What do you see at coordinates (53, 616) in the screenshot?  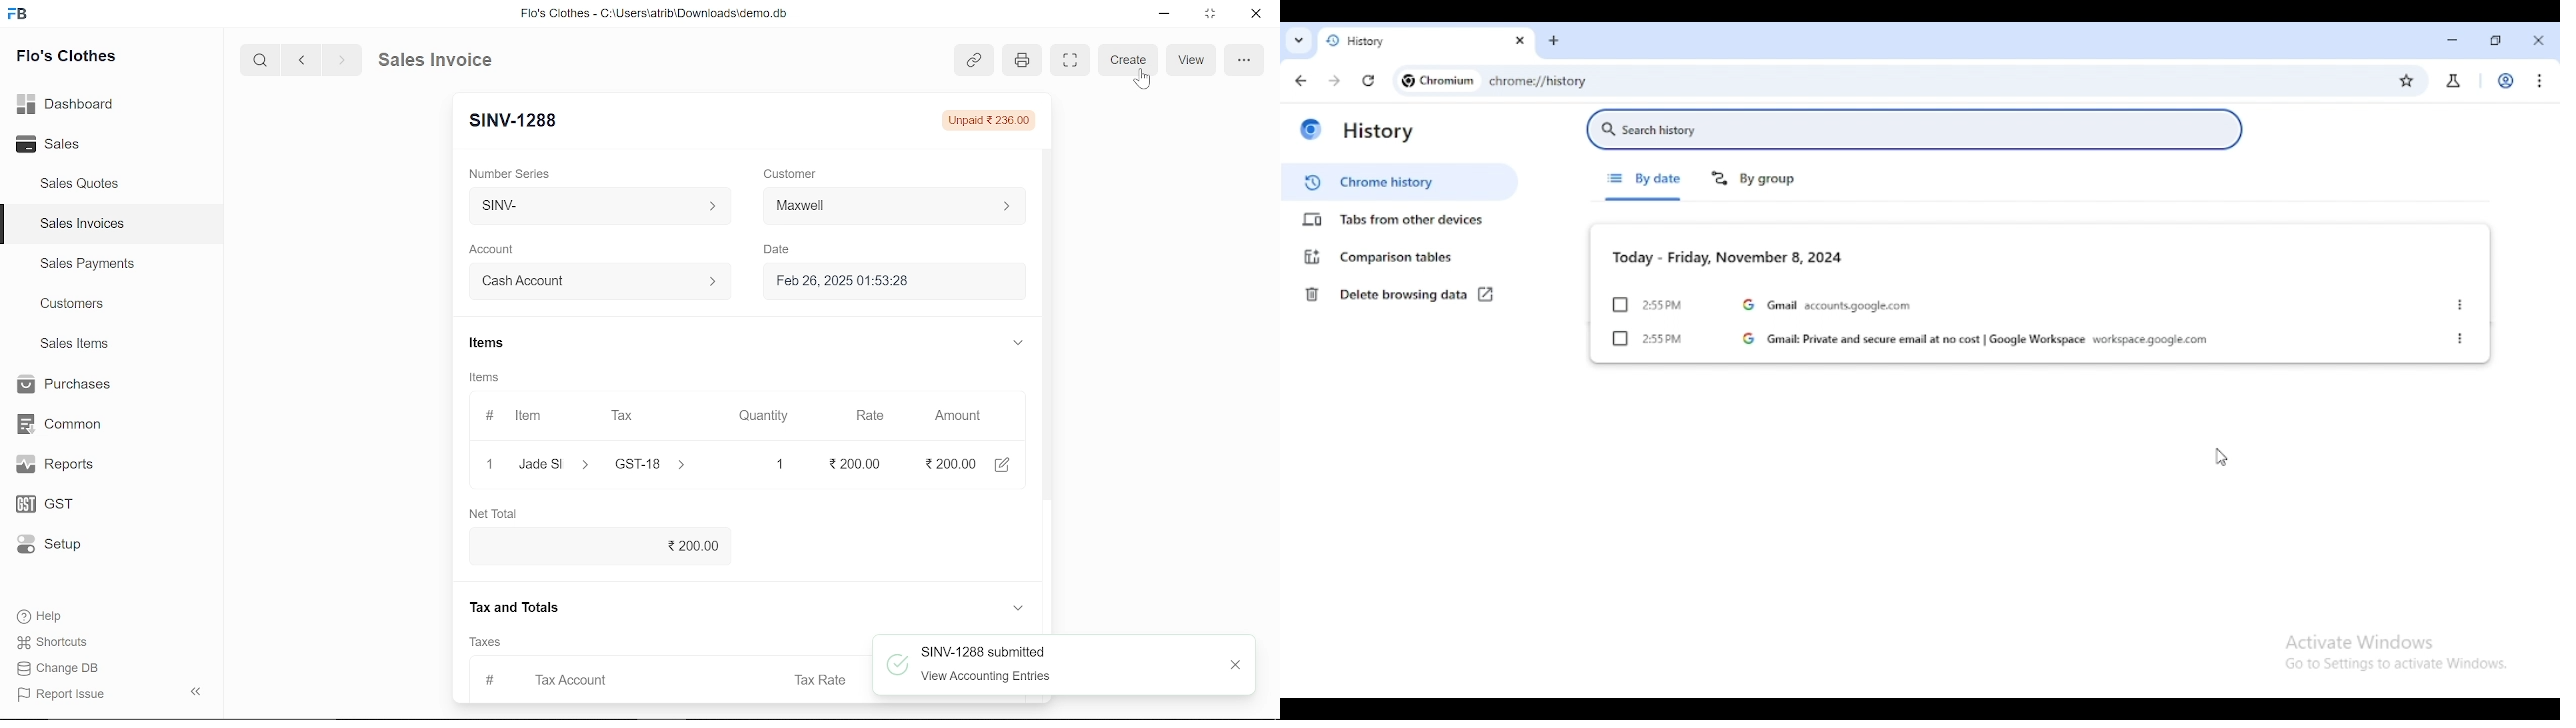 I see `Help` at bounding box center [53, 616].